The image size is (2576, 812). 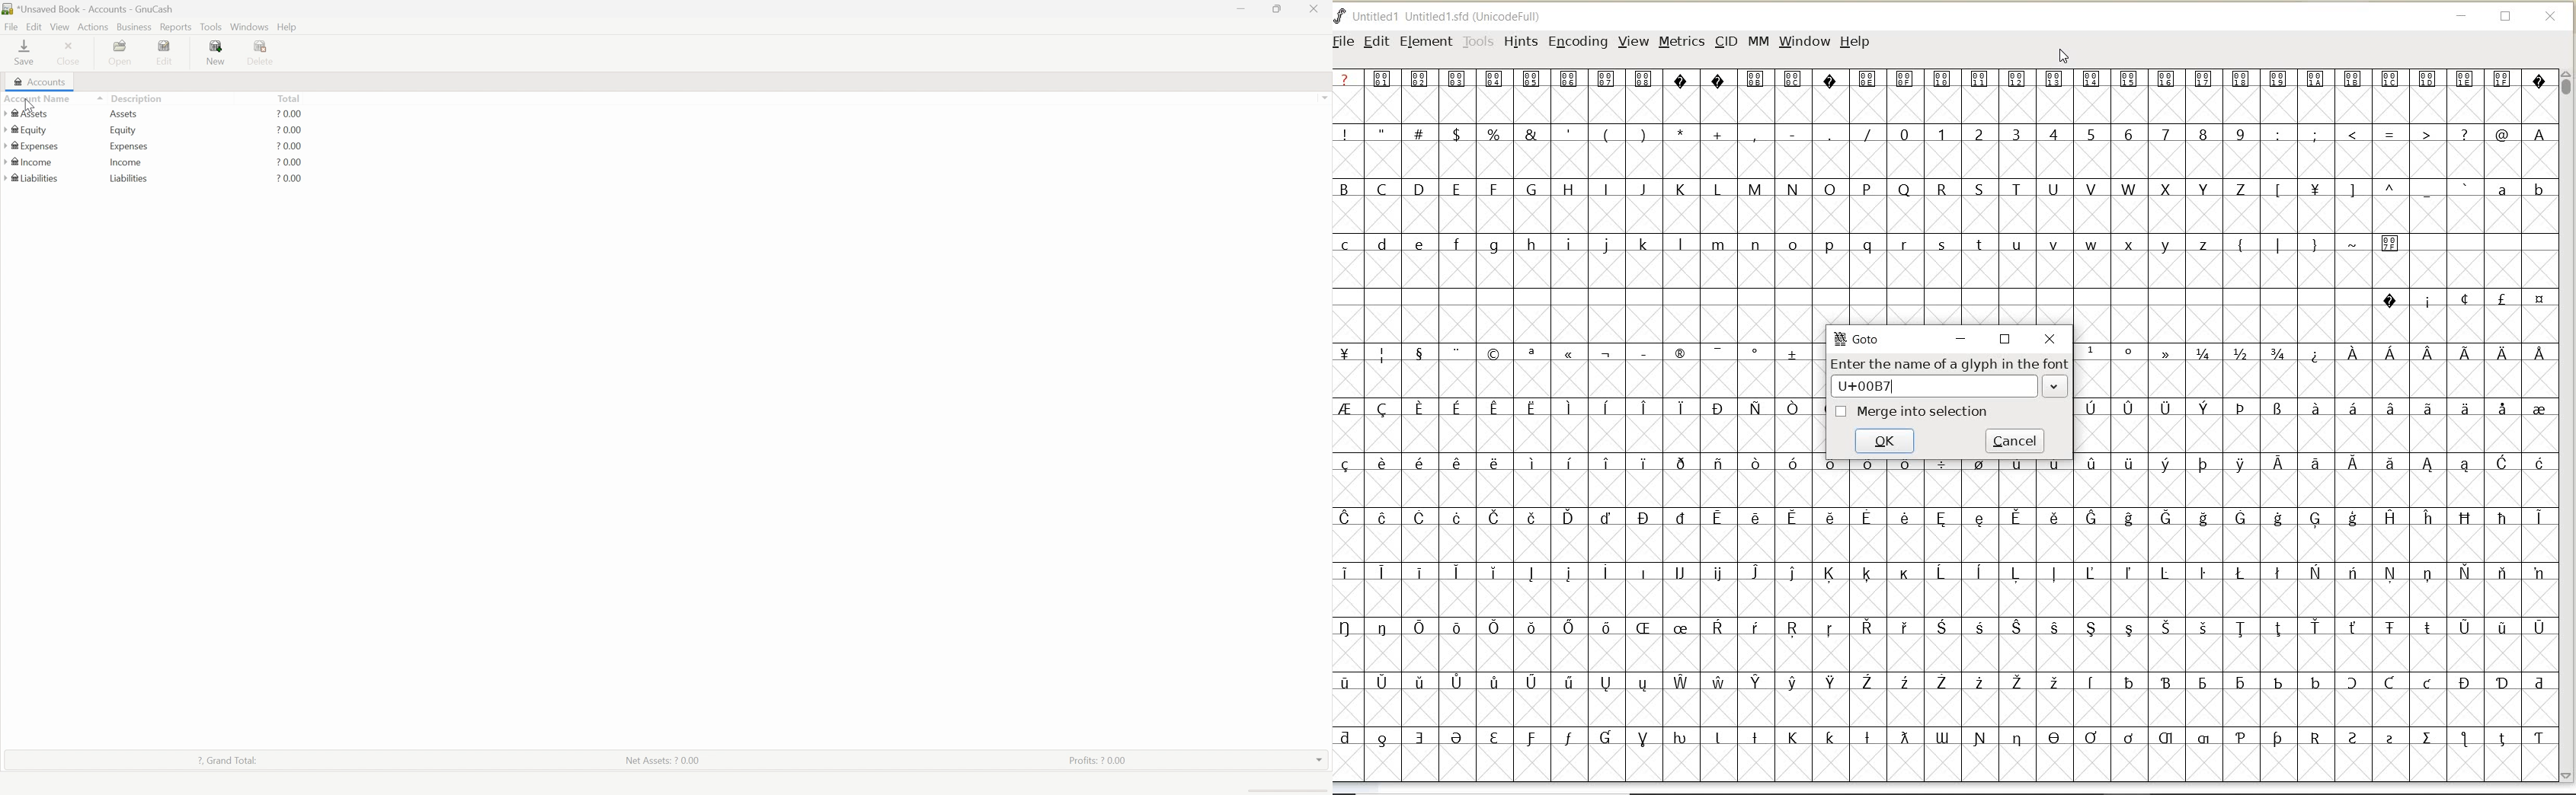 I want to click on Net assets: ? 0.00, so click(x=662, y=761).